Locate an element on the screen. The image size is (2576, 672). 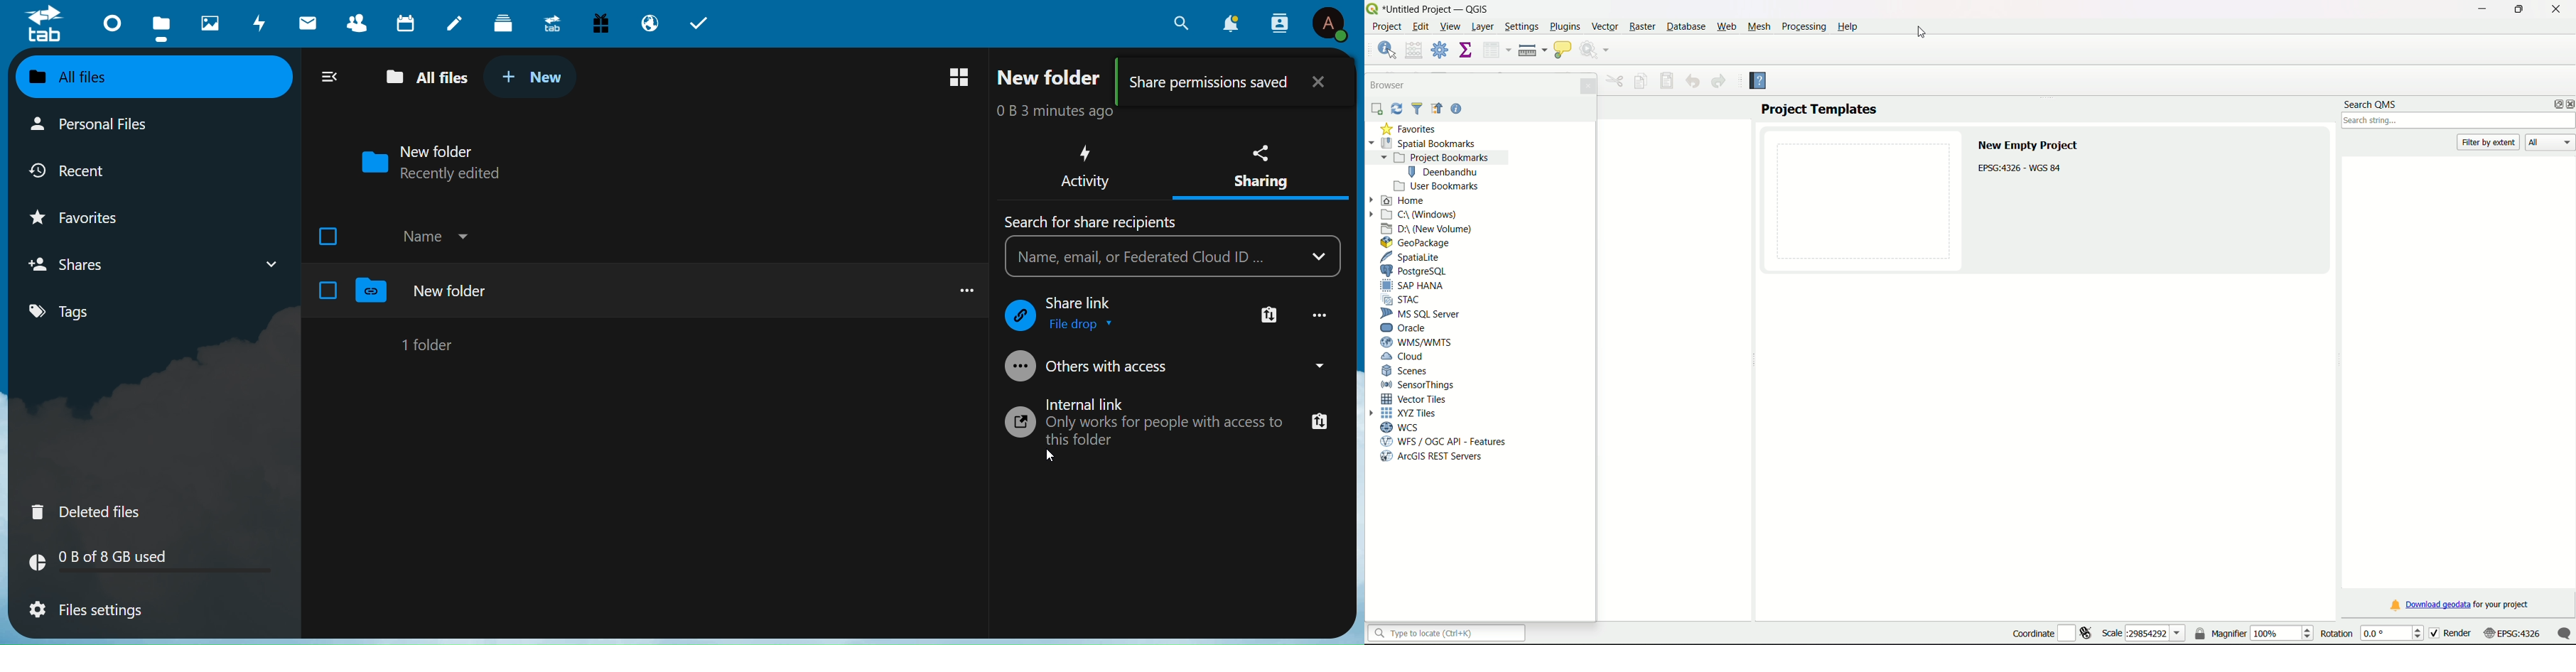
Plugins is located at coordinates (1565, 27).